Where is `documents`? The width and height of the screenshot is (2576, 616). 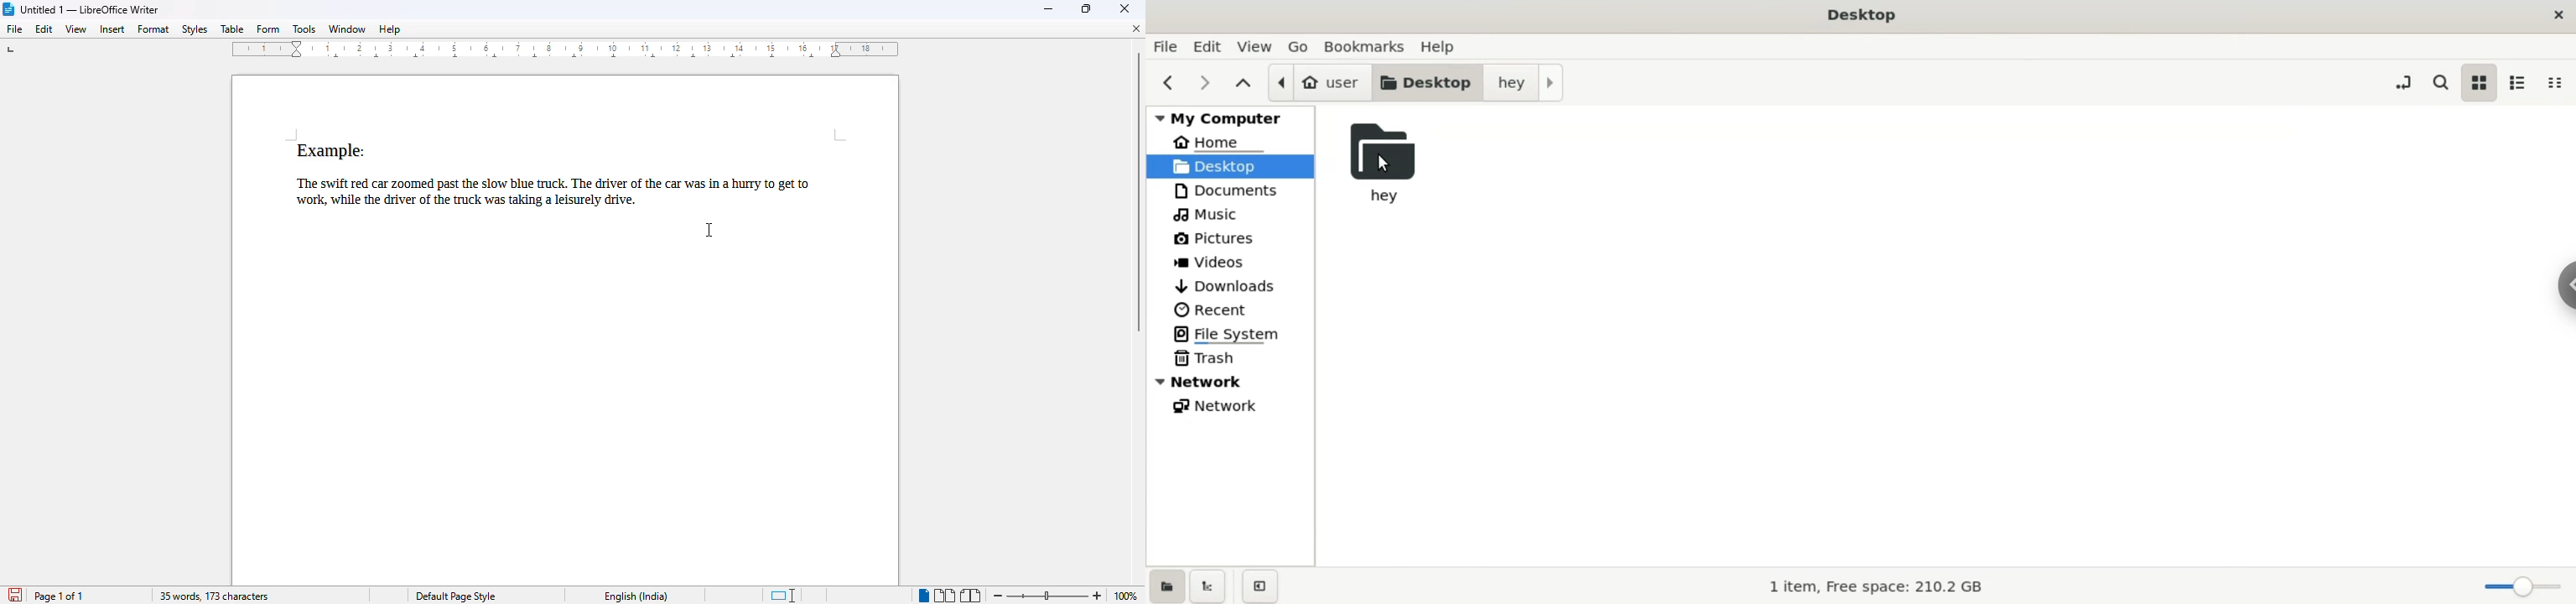 documents is located at coordinates (1229, 191).